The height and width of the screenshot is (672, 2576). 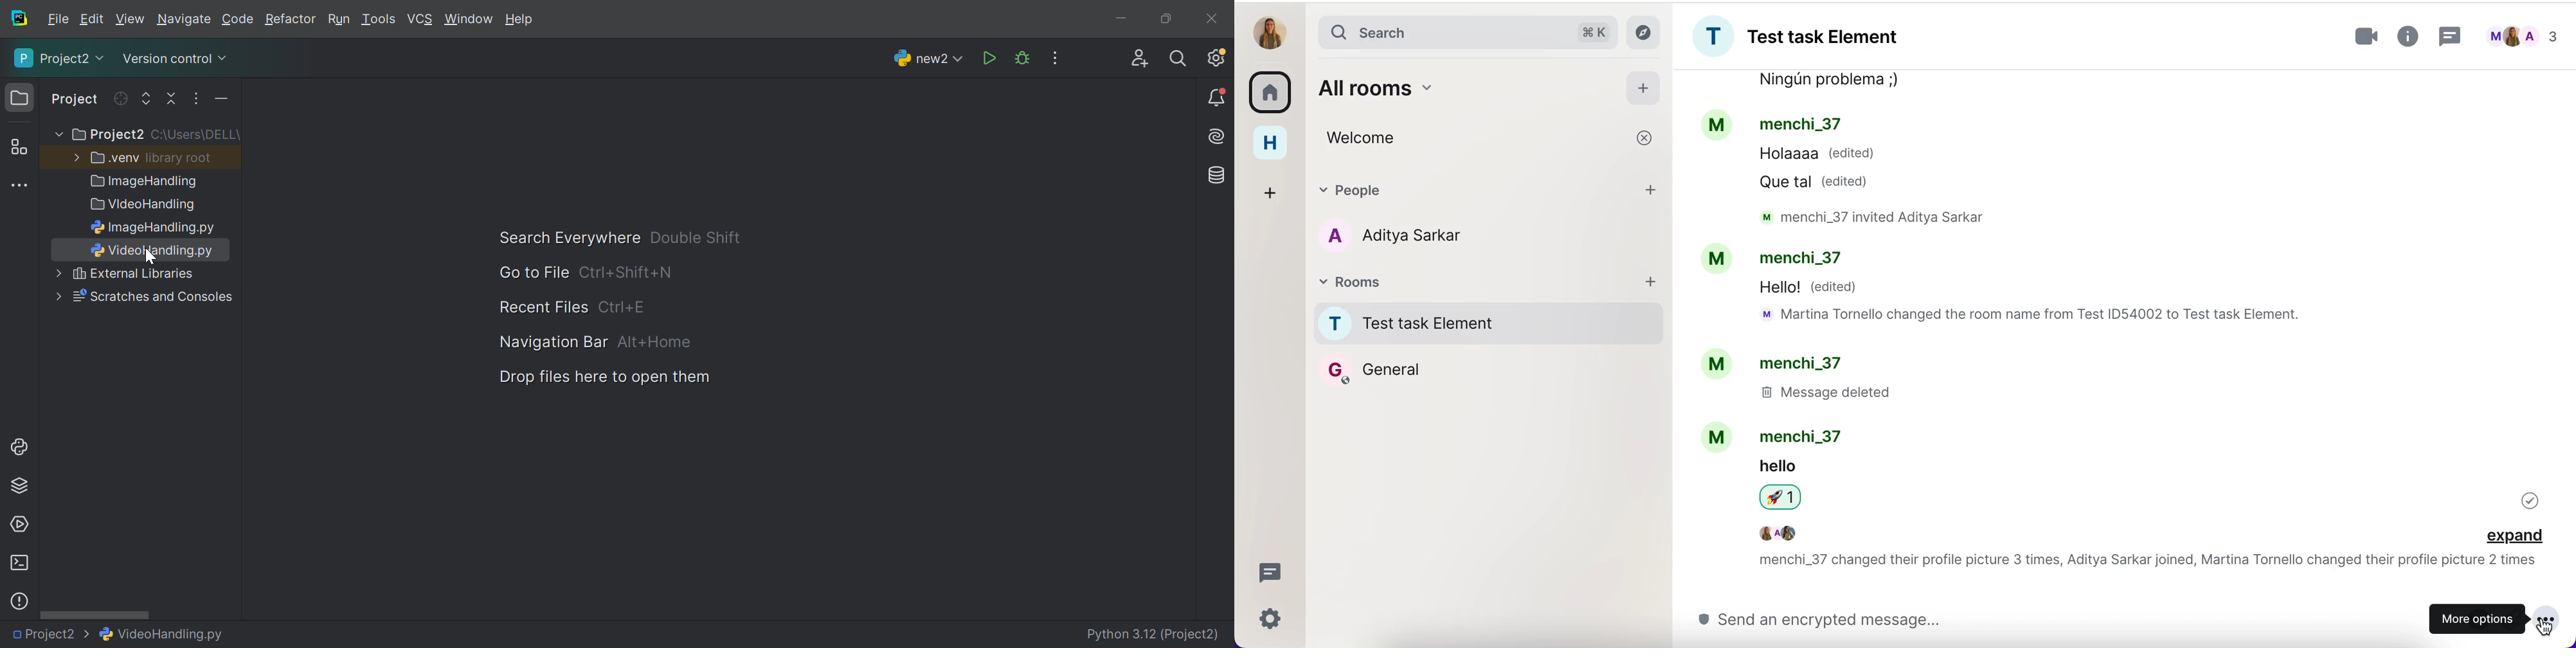 I want to click on rooms names, so click(x=1482, y=350).